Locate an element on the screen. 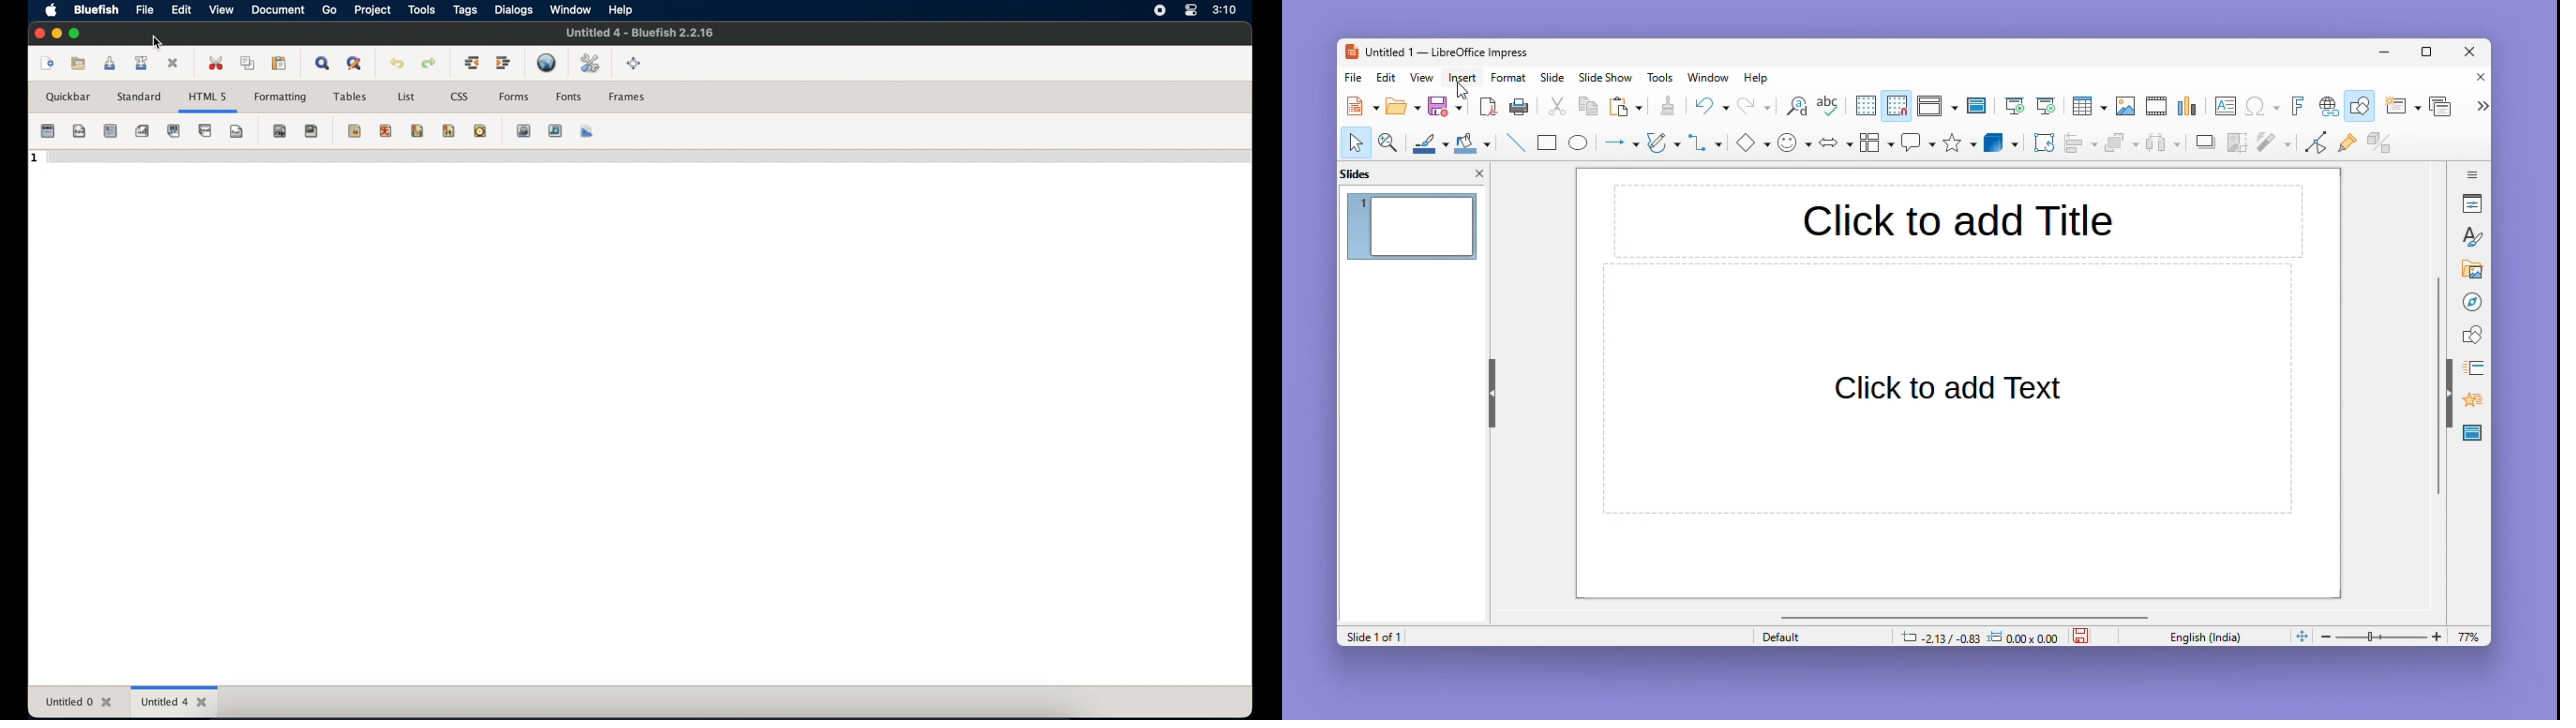 The width and height of the screenshot is (2576, 728). right justify is located at coordinates (418, 129).